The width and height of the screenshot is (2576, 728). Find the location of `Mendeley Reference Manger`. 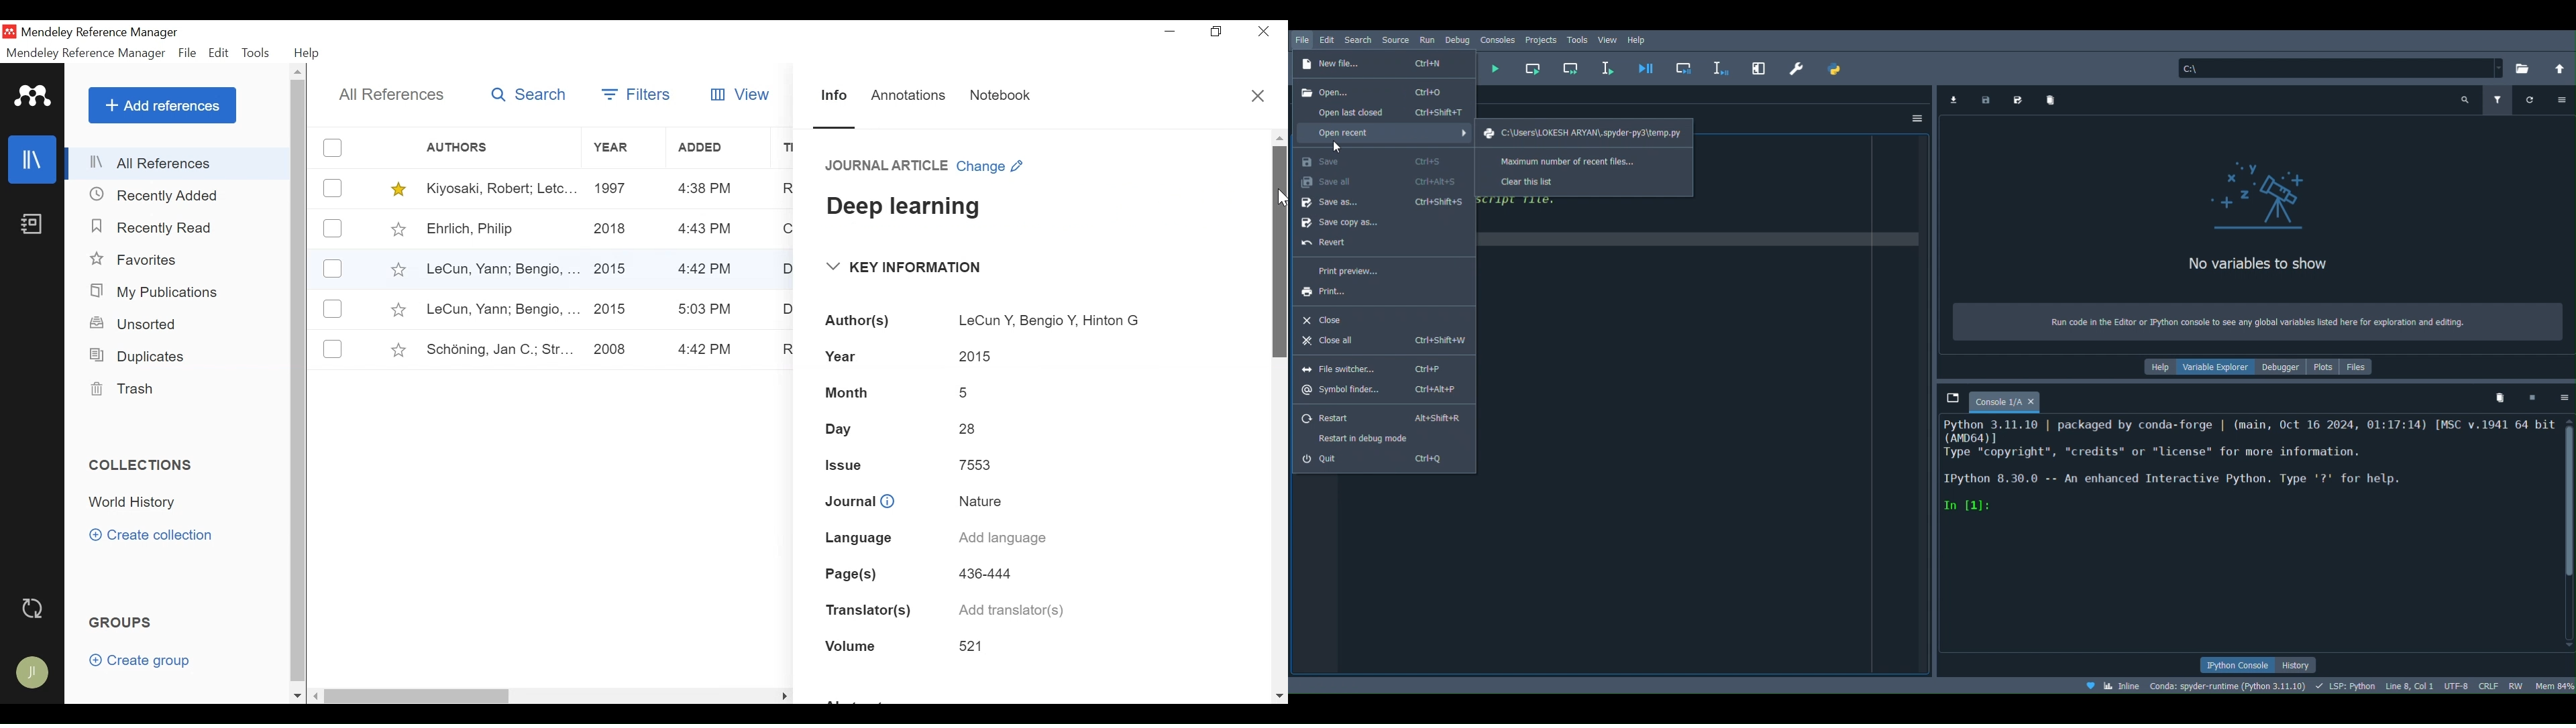

Mendeley Reference Manger is located at coordinates (108, 32).